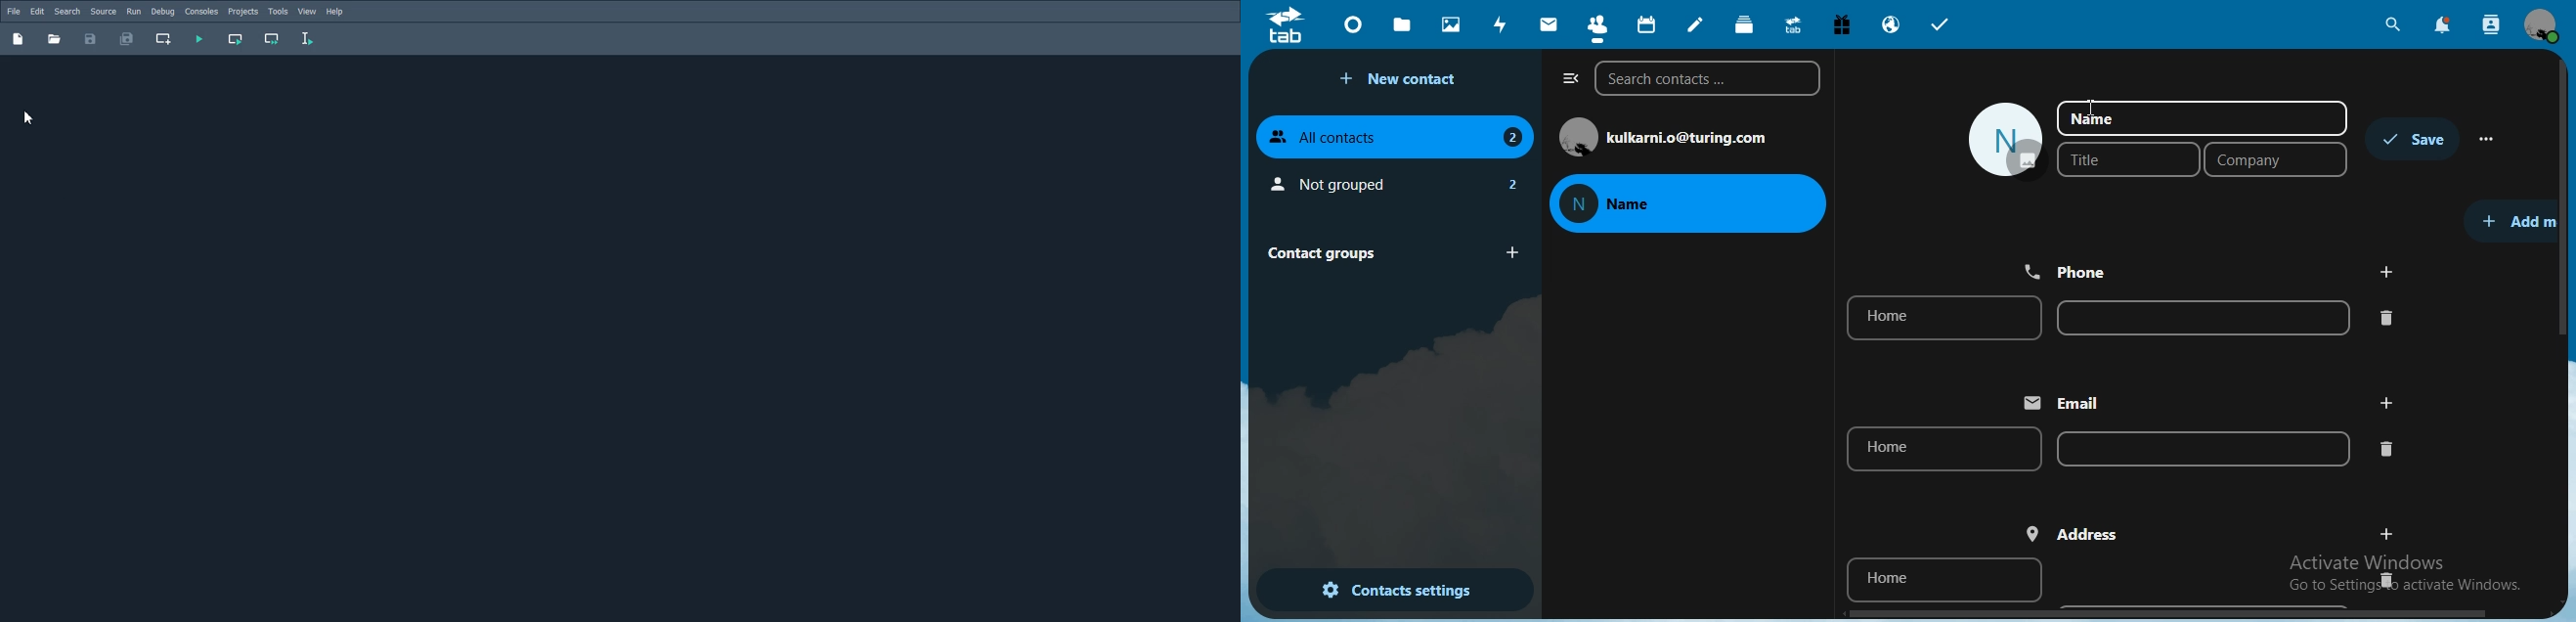  I want to click on scroll bar, so click(2565, 198).